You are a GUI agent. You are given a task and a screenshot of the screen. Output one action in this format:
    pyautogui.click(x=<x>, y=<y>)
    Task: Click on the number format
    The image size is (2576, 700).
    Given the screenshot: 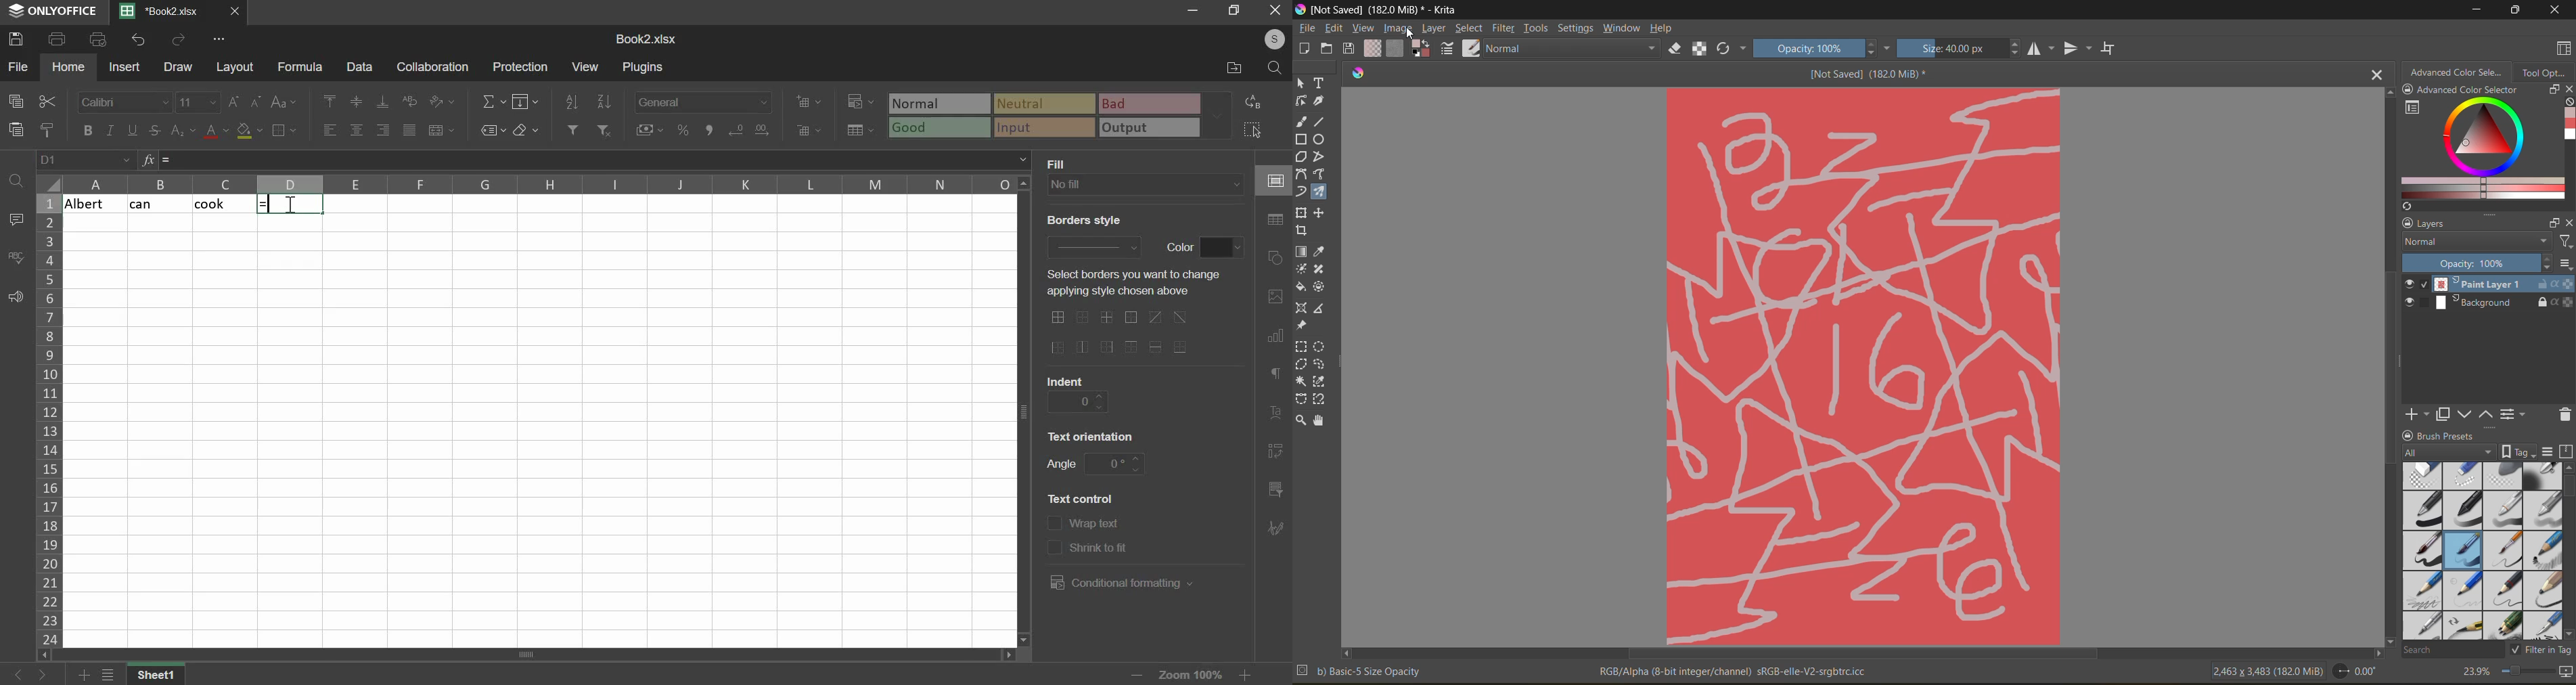 What is the action you would take?
    pyautogui.click(x=703, y=100)
    